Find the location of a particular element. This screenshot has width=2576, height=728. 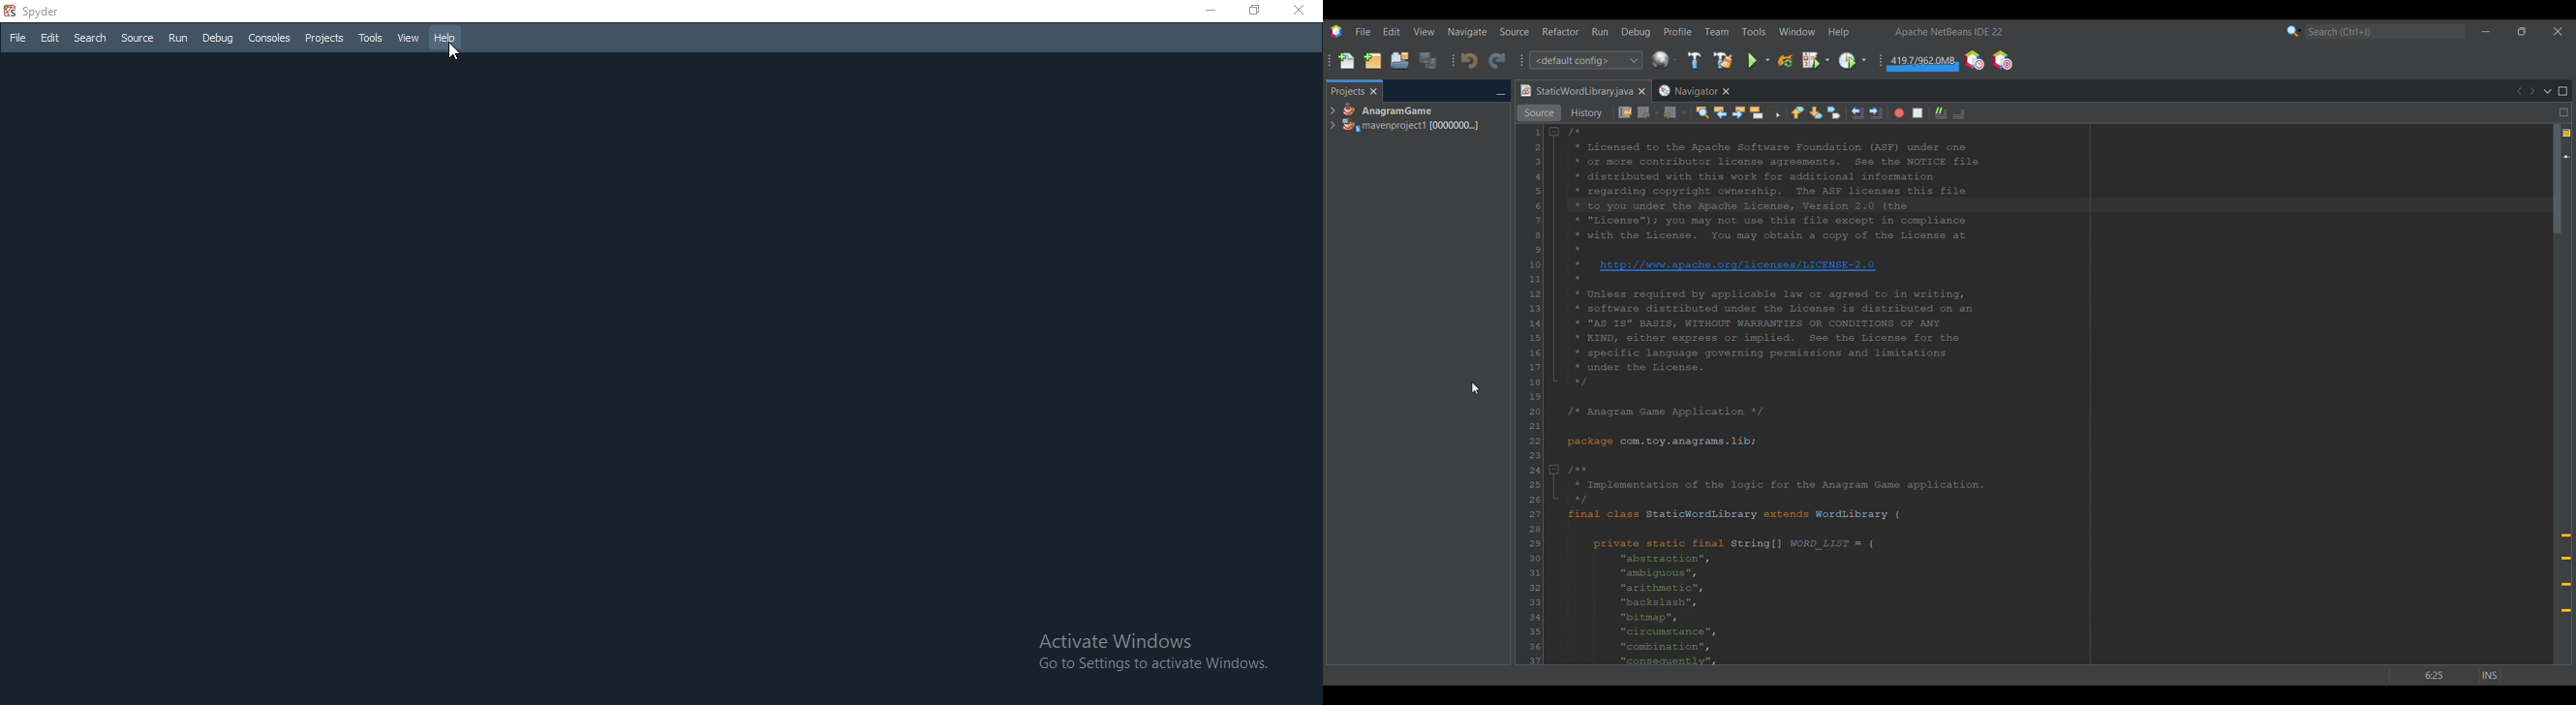

Tools is located at coordinates (372, 39).